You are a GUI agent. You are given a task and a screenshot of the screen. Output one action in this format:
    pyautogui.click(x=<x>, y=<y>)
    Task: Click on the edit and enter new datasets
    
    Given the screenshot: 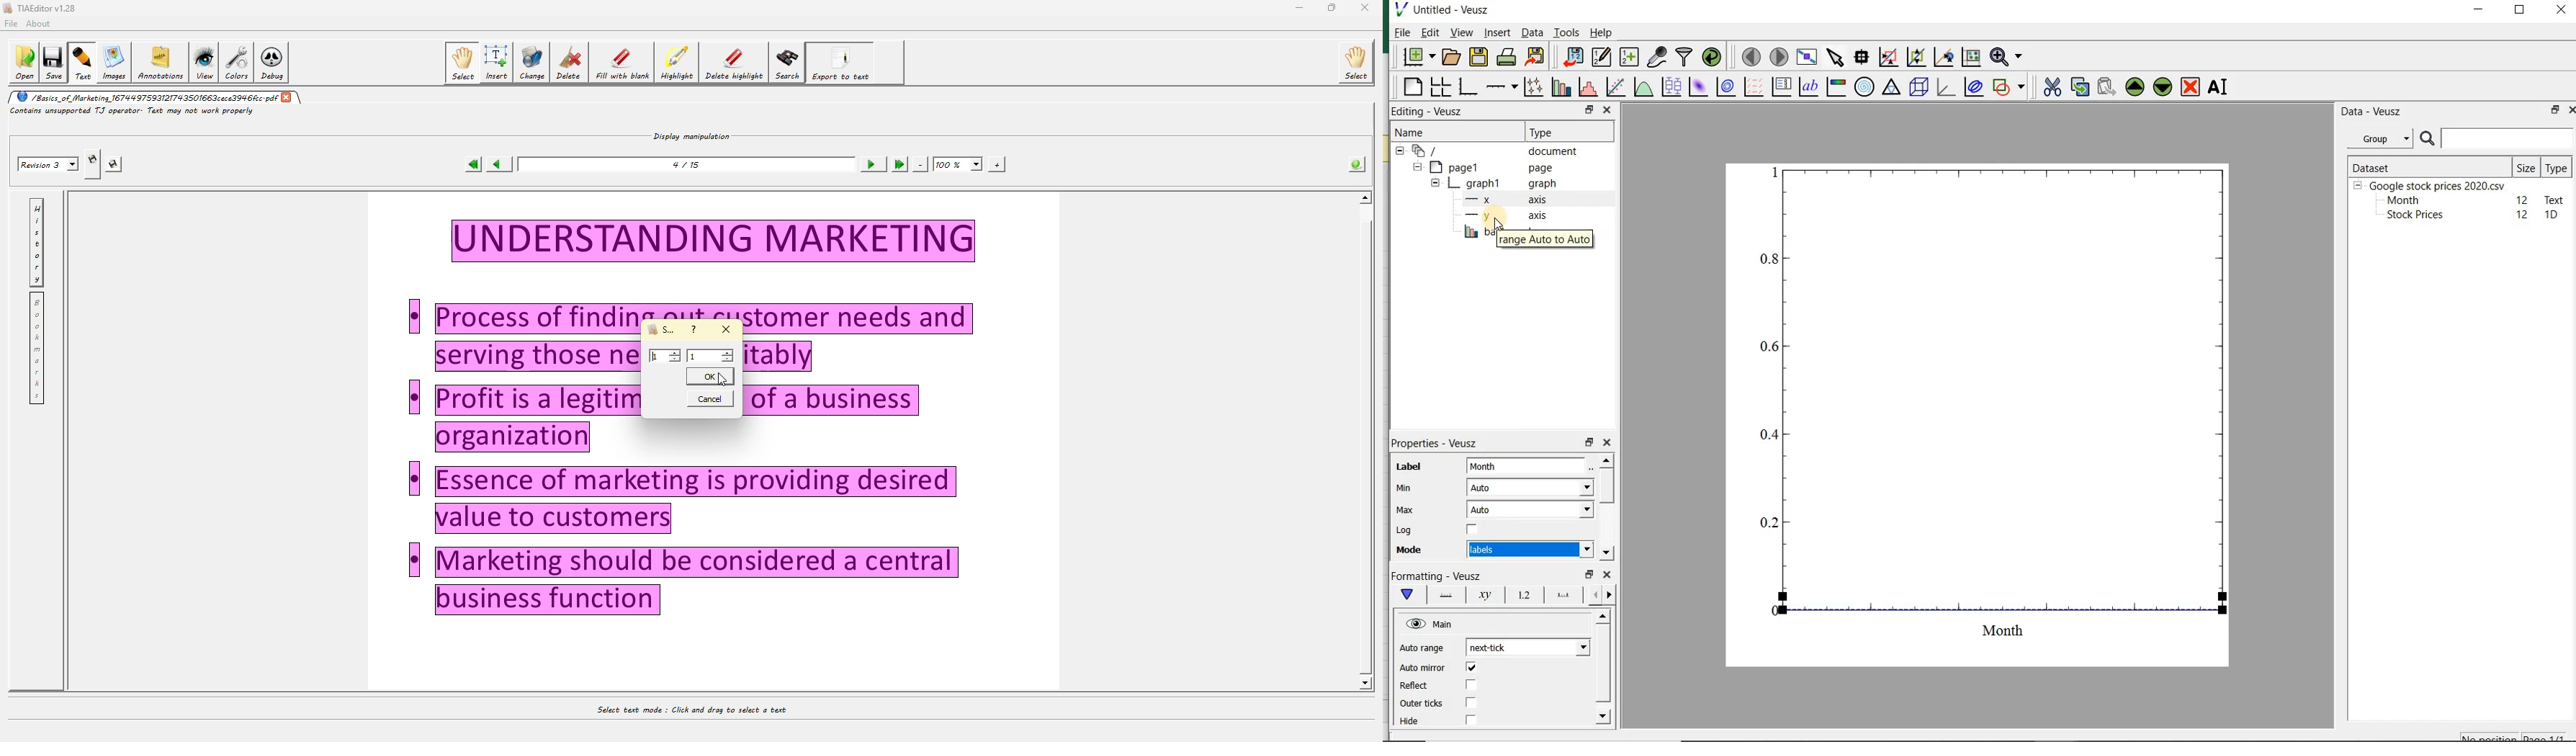 What is the action you would take?
    pyautogui.click(x=1601, y=57)
    